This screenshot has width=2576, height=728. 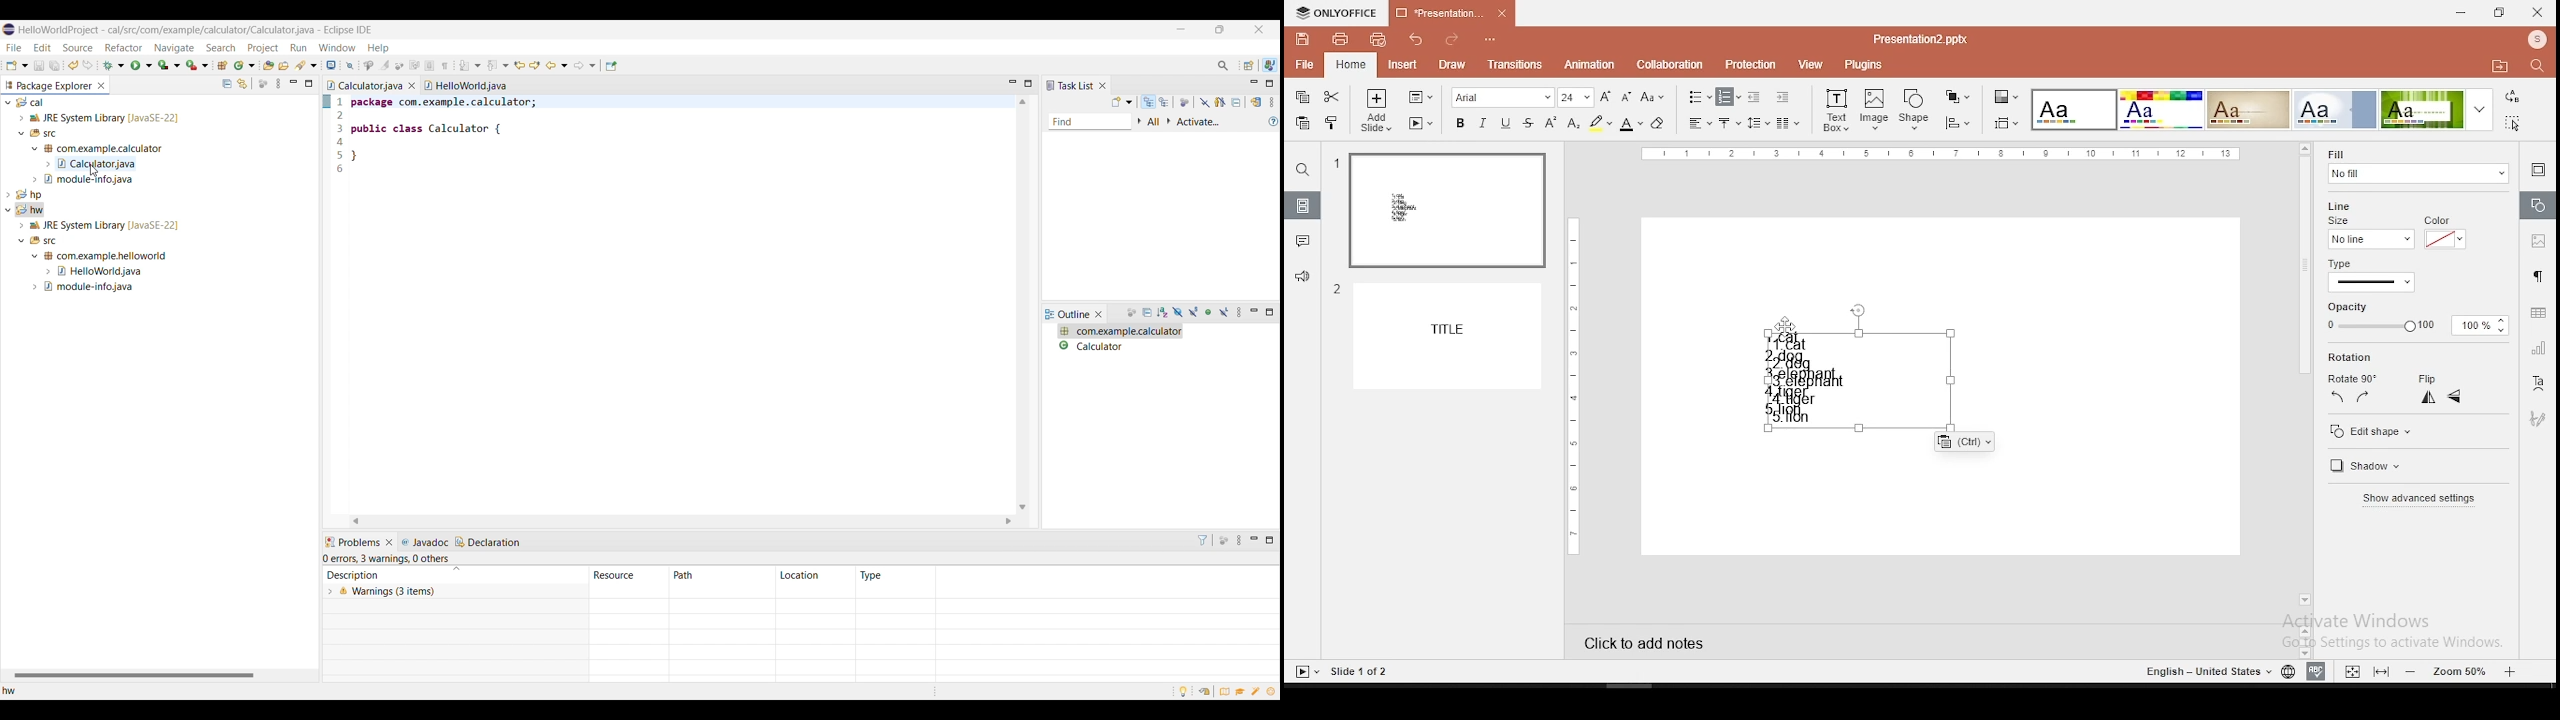 What do you see at coordinates (1458, 122) in the screenshot?
I see `bold` at bounding box center [1458, 122].